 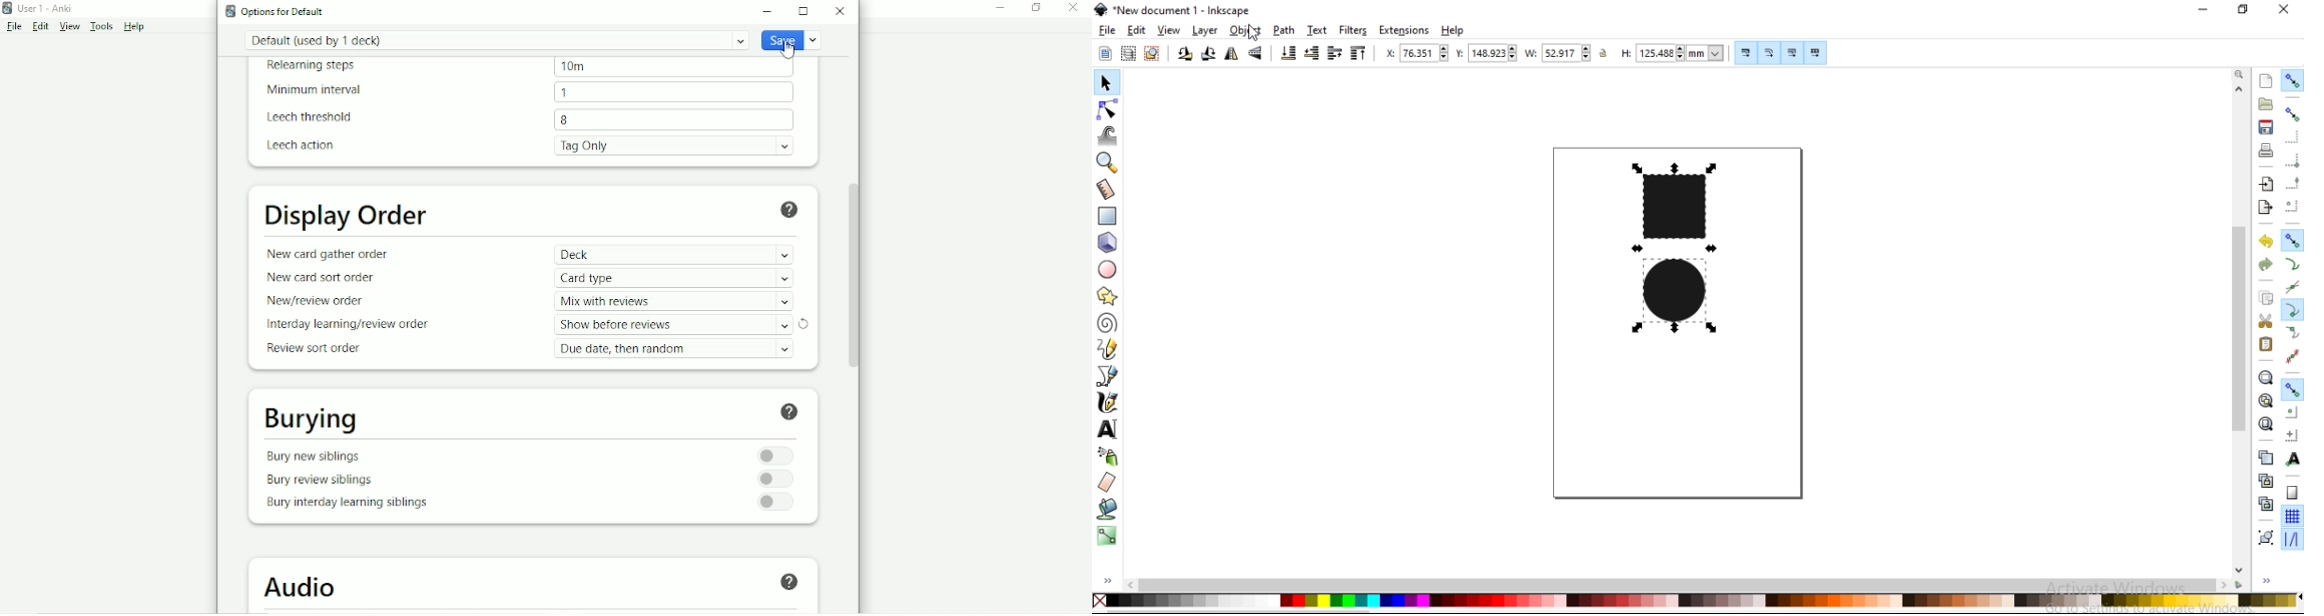 What do you see at coordinates (1127, 53) in the screenshot?
I see `select all objects in all visible and unlocked layers` at bounding box center [1127, 53].